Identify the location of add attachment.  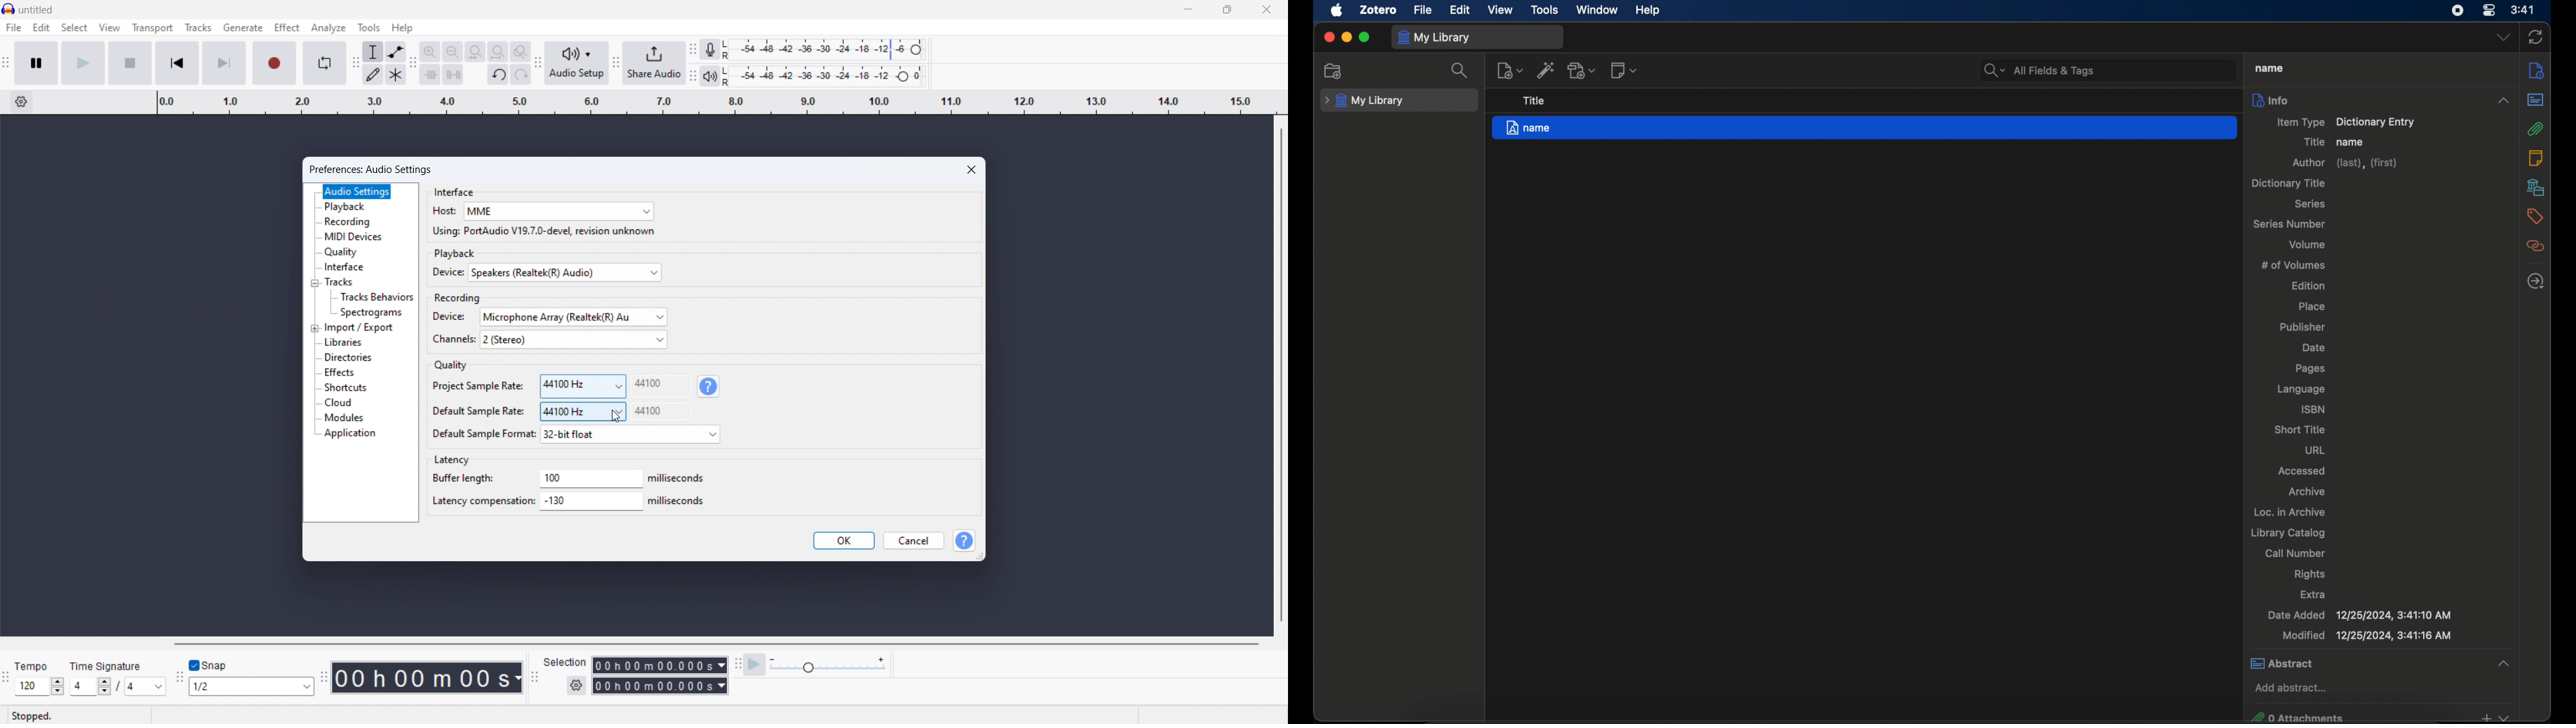
(1582, 70).